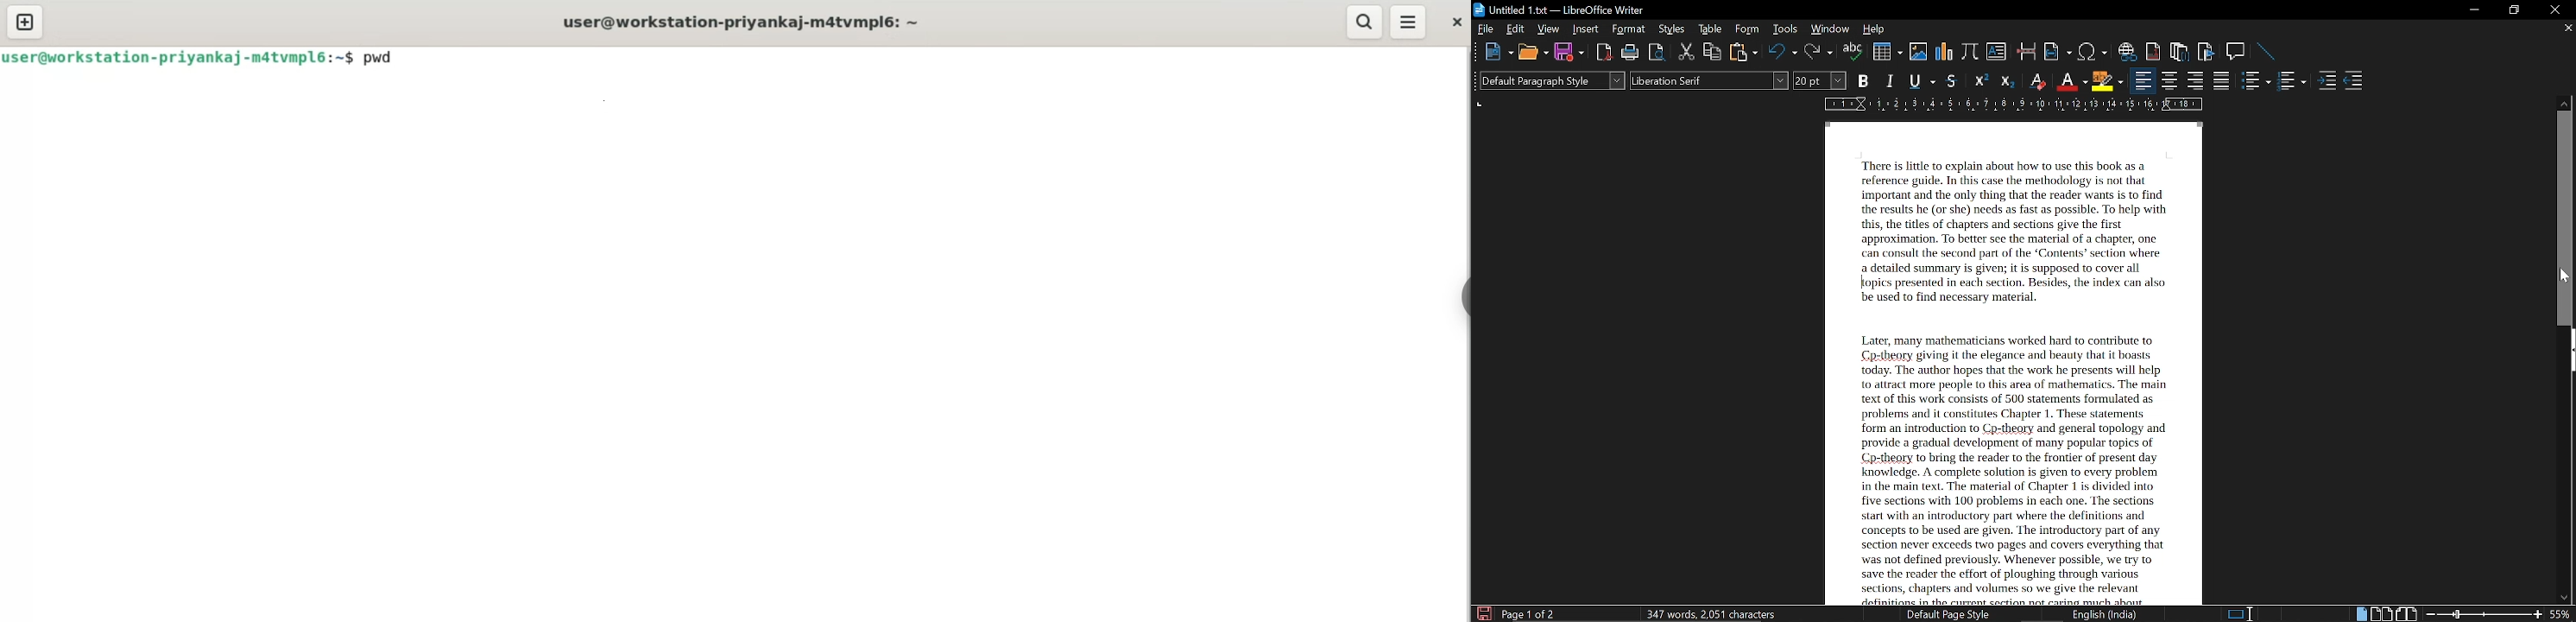 The height and width of the screenshot is (644, 2576). Describe the element at coordinates (1559, 10) in the screenshot. I see `current window` at that location.